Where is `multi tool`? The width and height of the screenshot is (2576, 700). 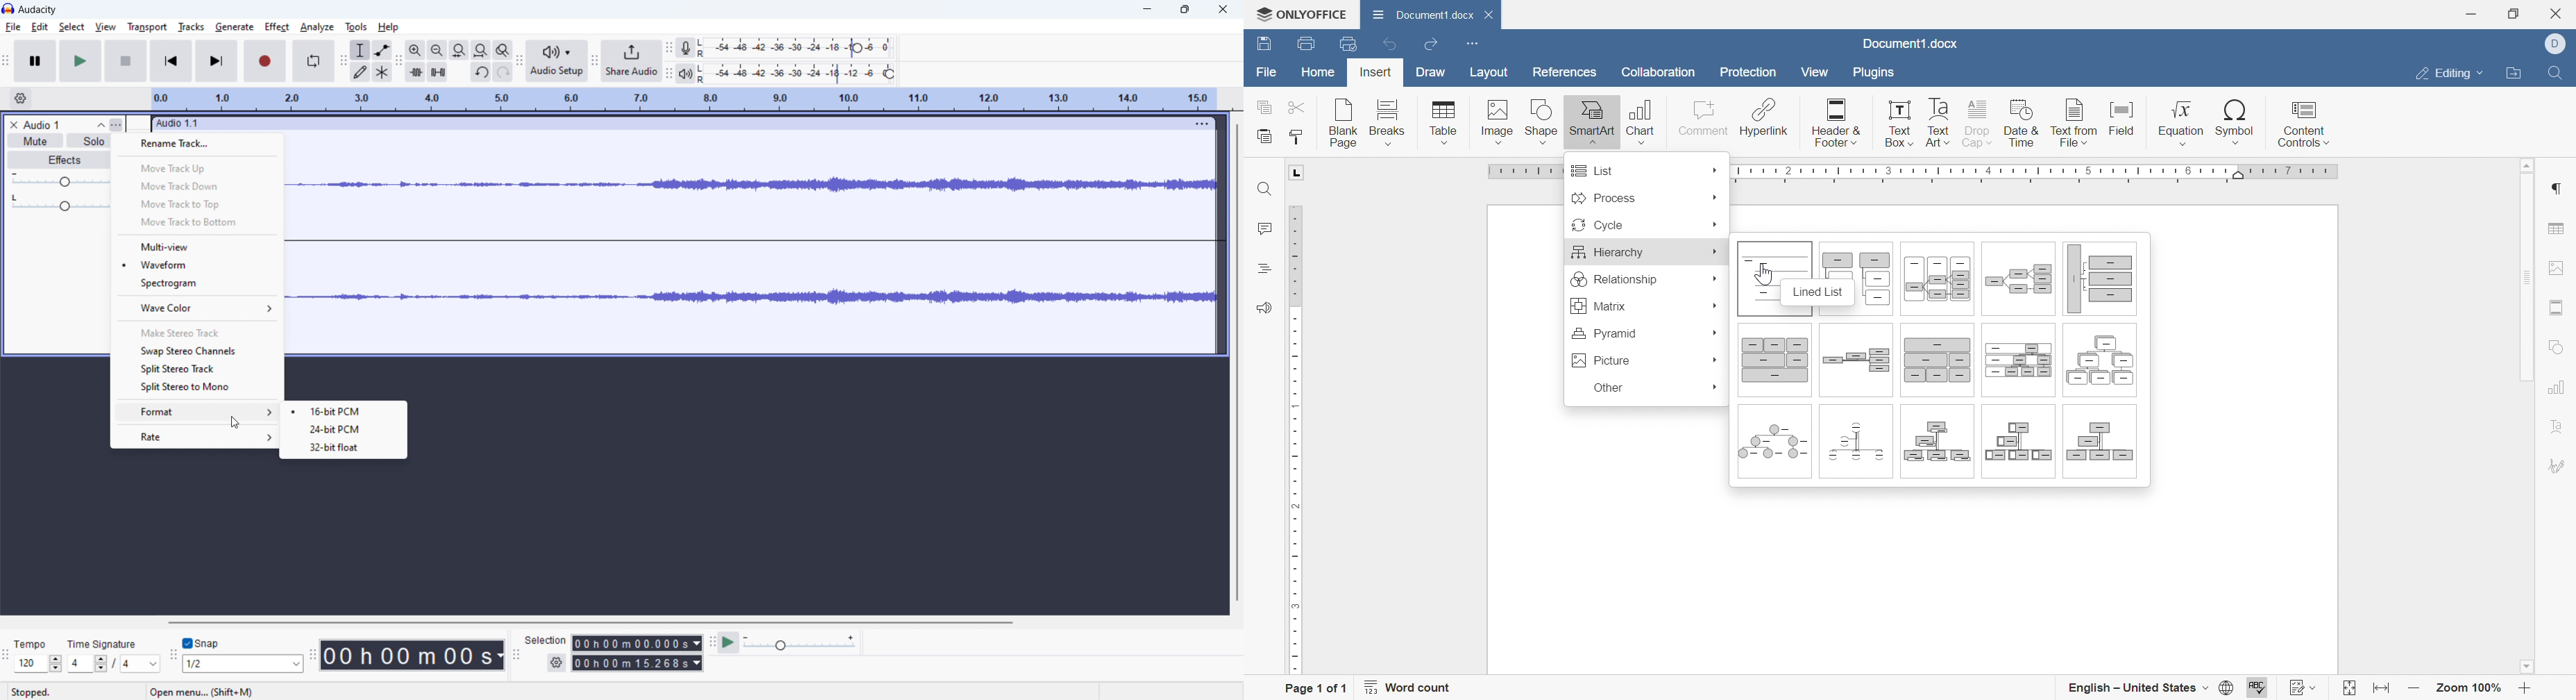
multi tool is located at coordinates (381, 72).